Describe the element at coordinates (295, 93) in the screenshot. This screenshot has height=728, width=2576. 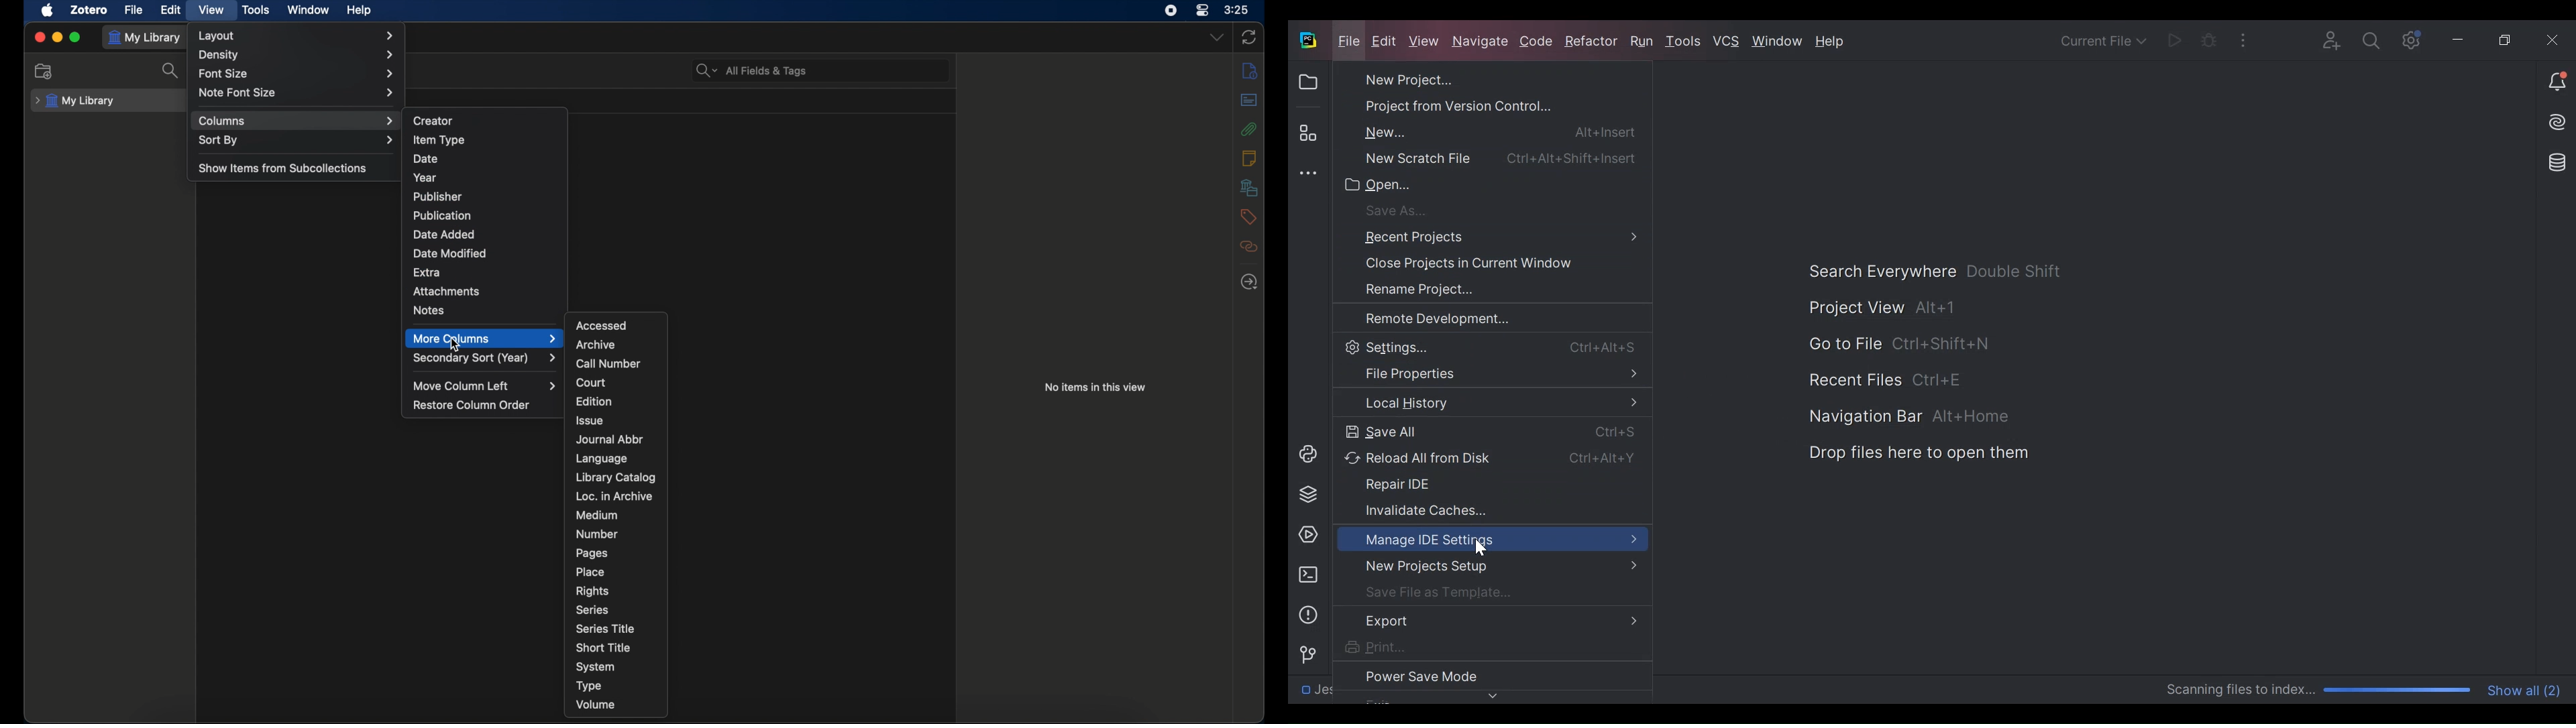
I see `note font size` at that location.